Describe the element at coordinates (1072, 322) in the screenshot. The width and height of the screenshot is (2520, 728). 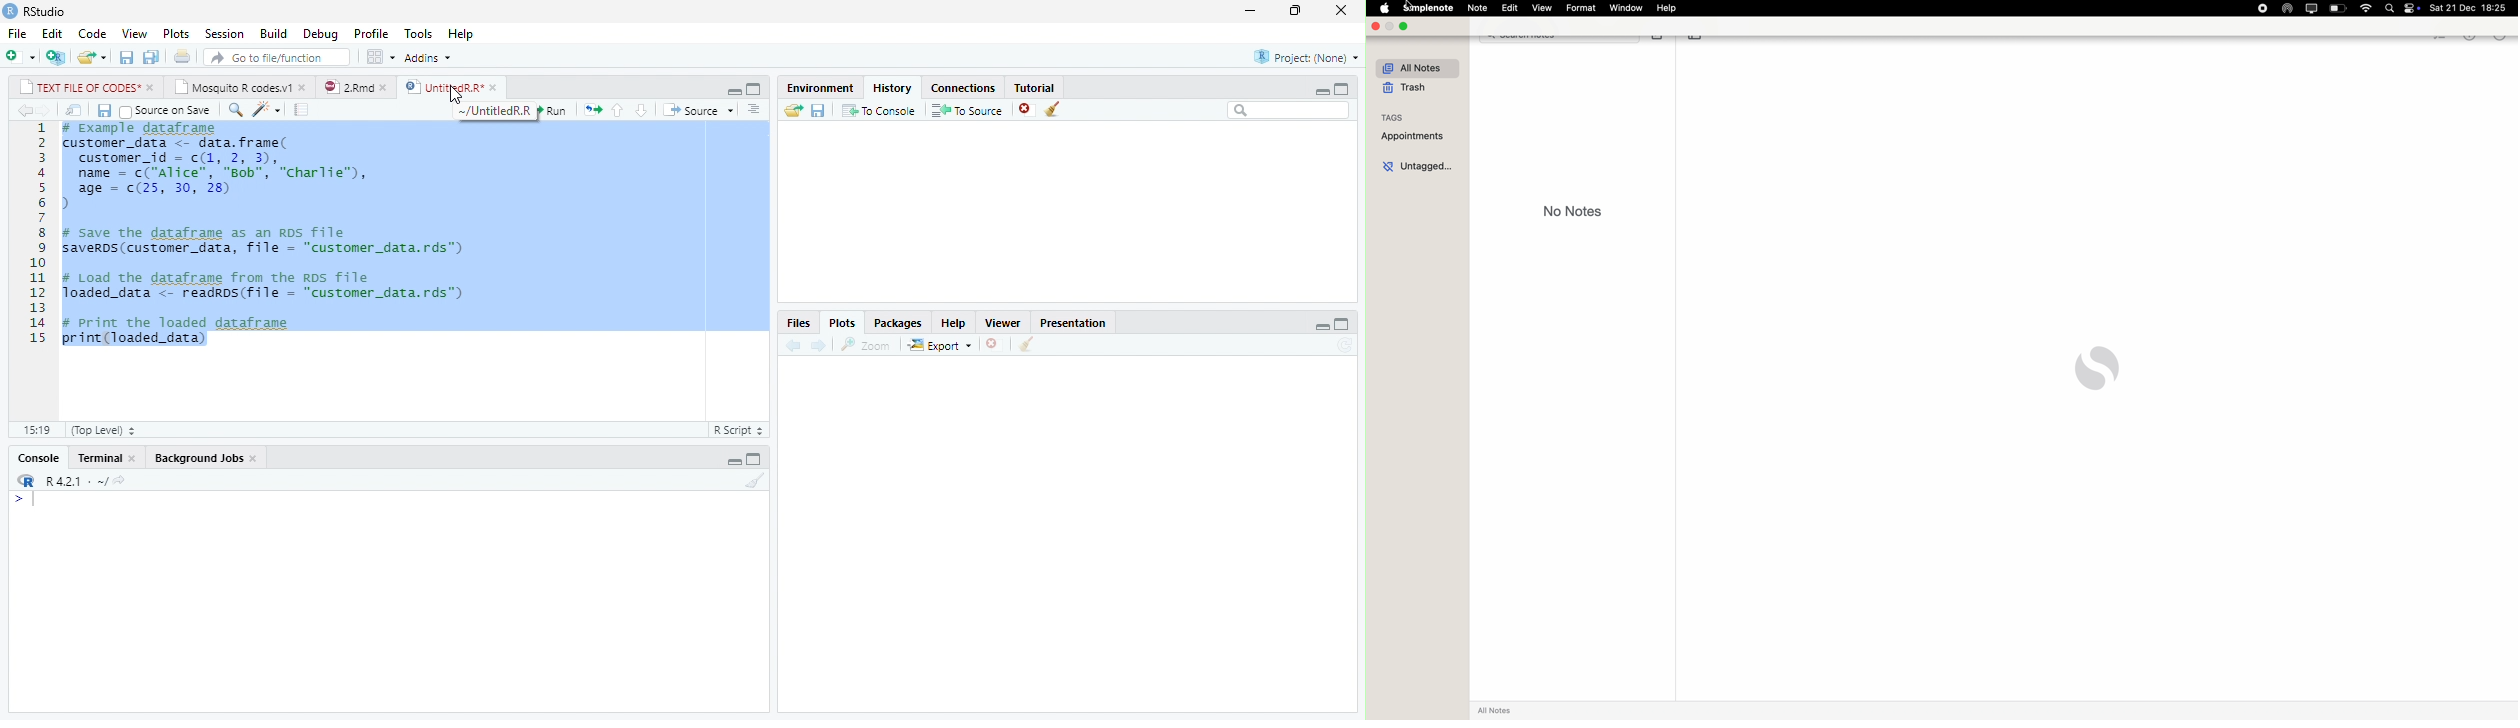
I see `Presentation` at that location.